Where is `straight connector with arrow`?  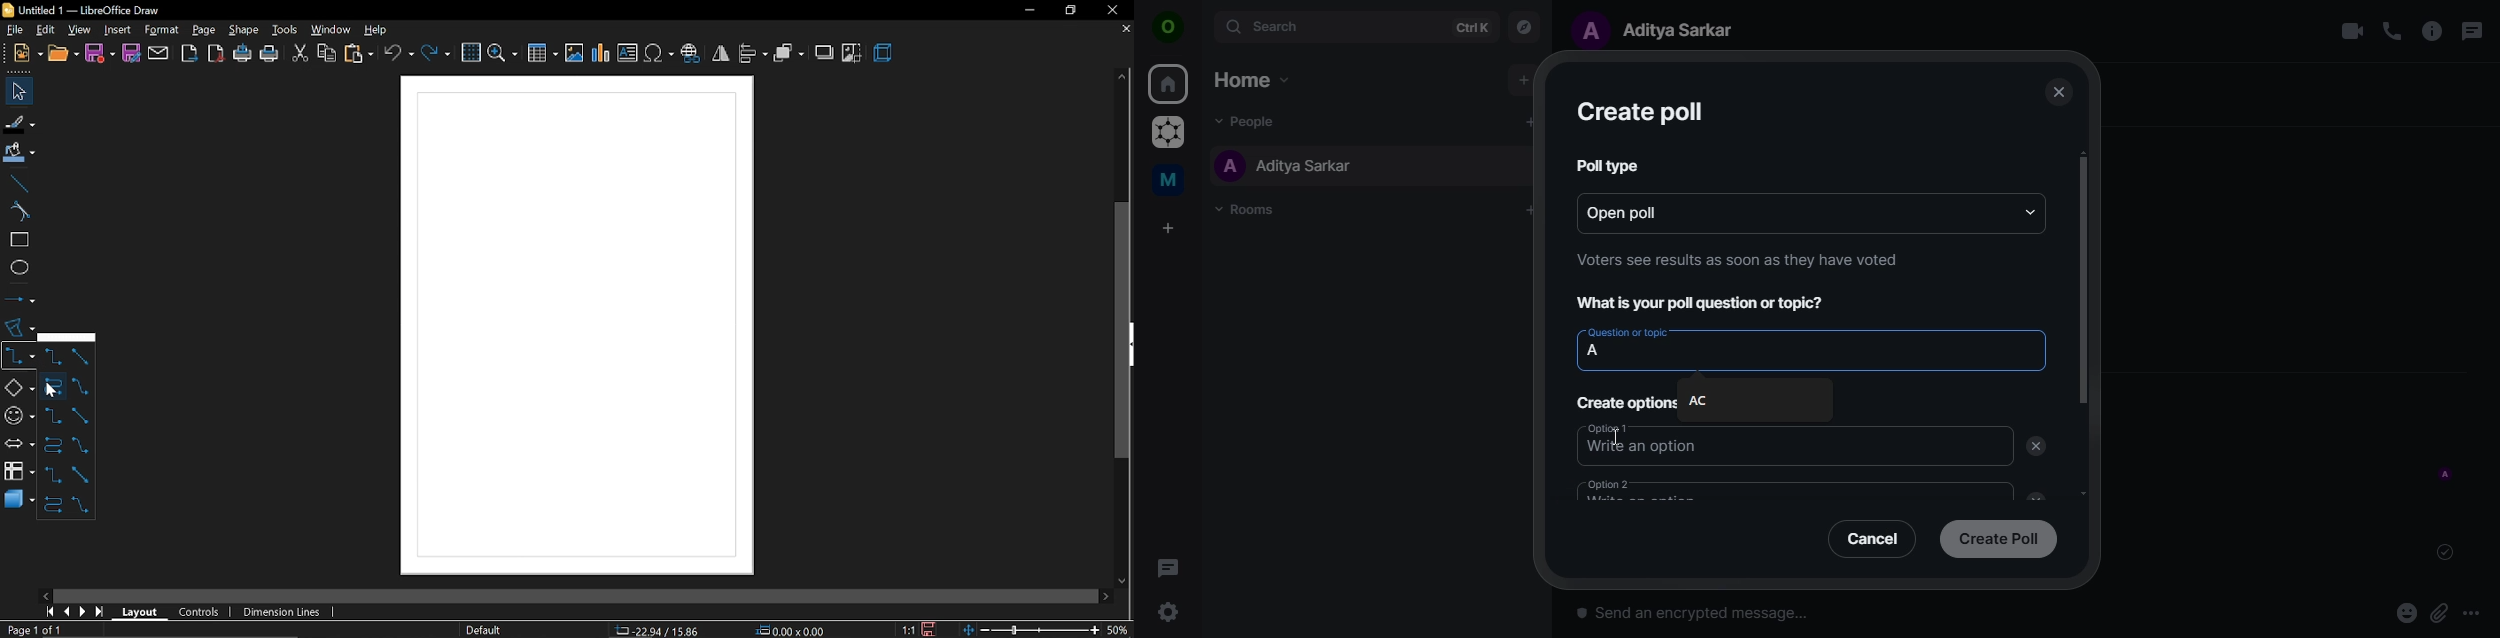 straight connector with arrow is located at coordinates (82, 444).